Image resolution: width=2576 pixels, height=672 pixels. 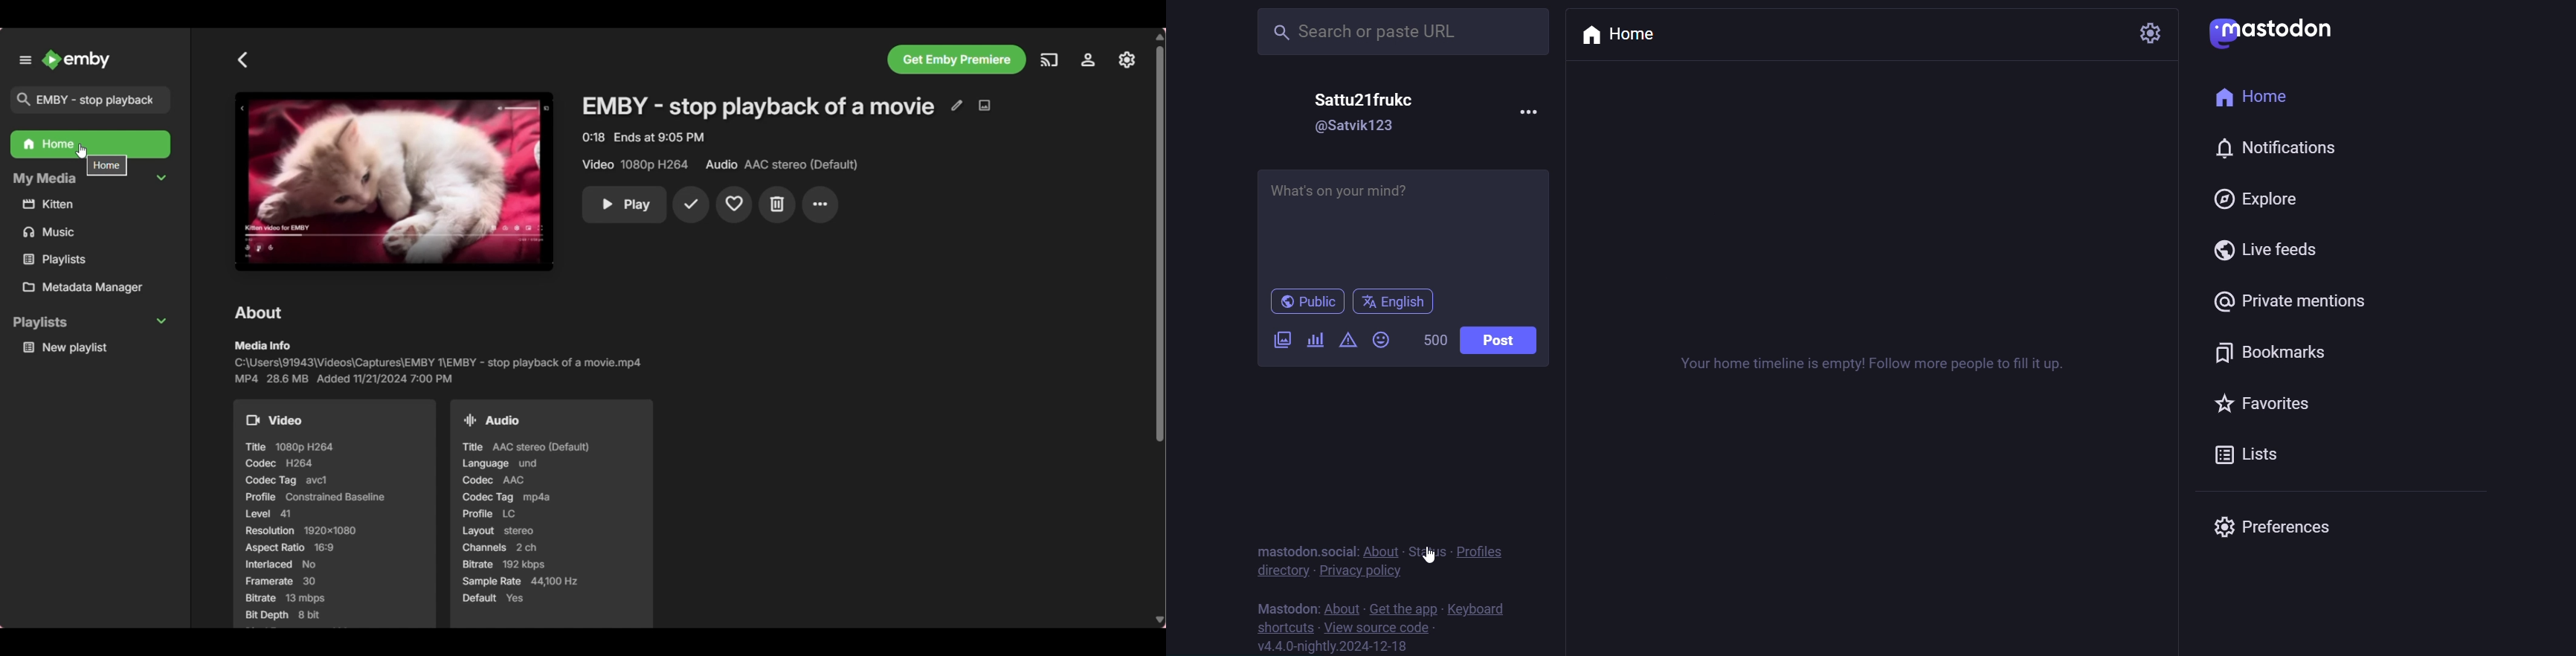 What do you see at coordinates (314, 530) in the screenshot?
I see `Title 1080p H264
Codec H264

Codec Tag avcl
Profile Constrained Baseline
Level 41

Resolution 1920x1080
Aspect Ratio 16:9
Interlaced No
Framerate 30
Bitrate 13 mbps

Bit Depth 8 bit` at bounding box center [314, 530].